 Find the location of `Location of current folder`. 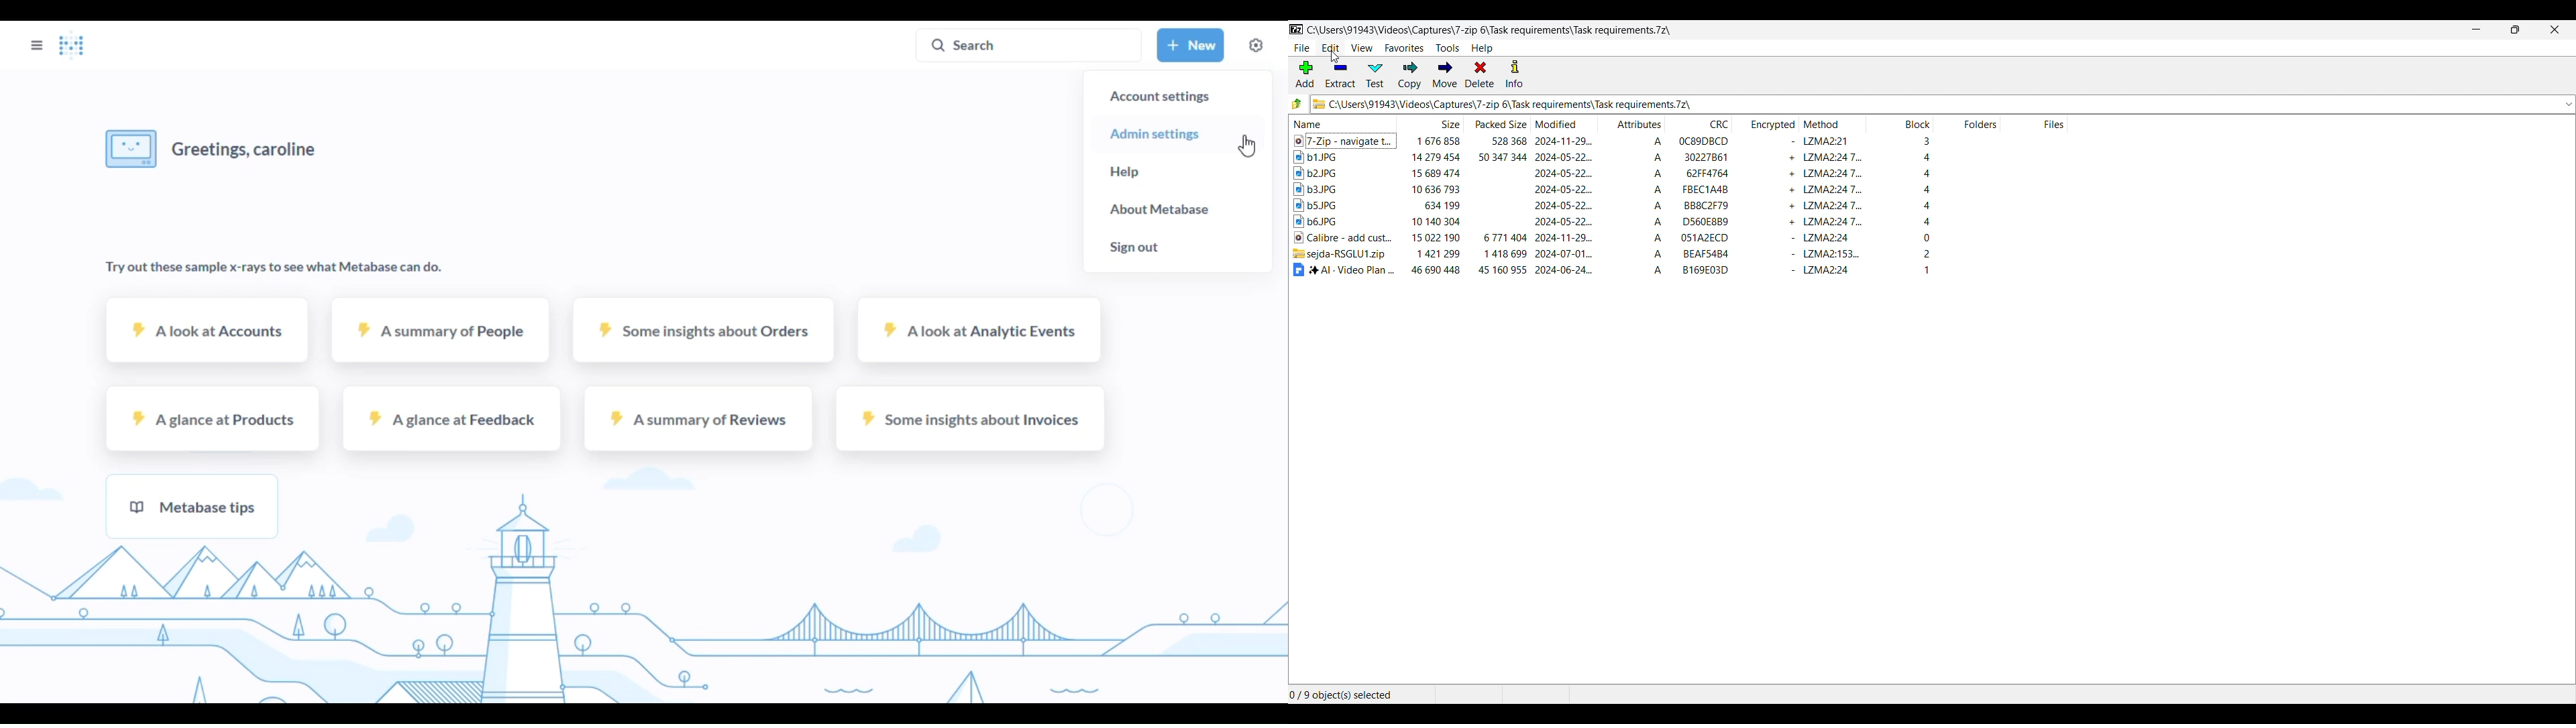

Location of current folder is located at coordinates (1491, 31).